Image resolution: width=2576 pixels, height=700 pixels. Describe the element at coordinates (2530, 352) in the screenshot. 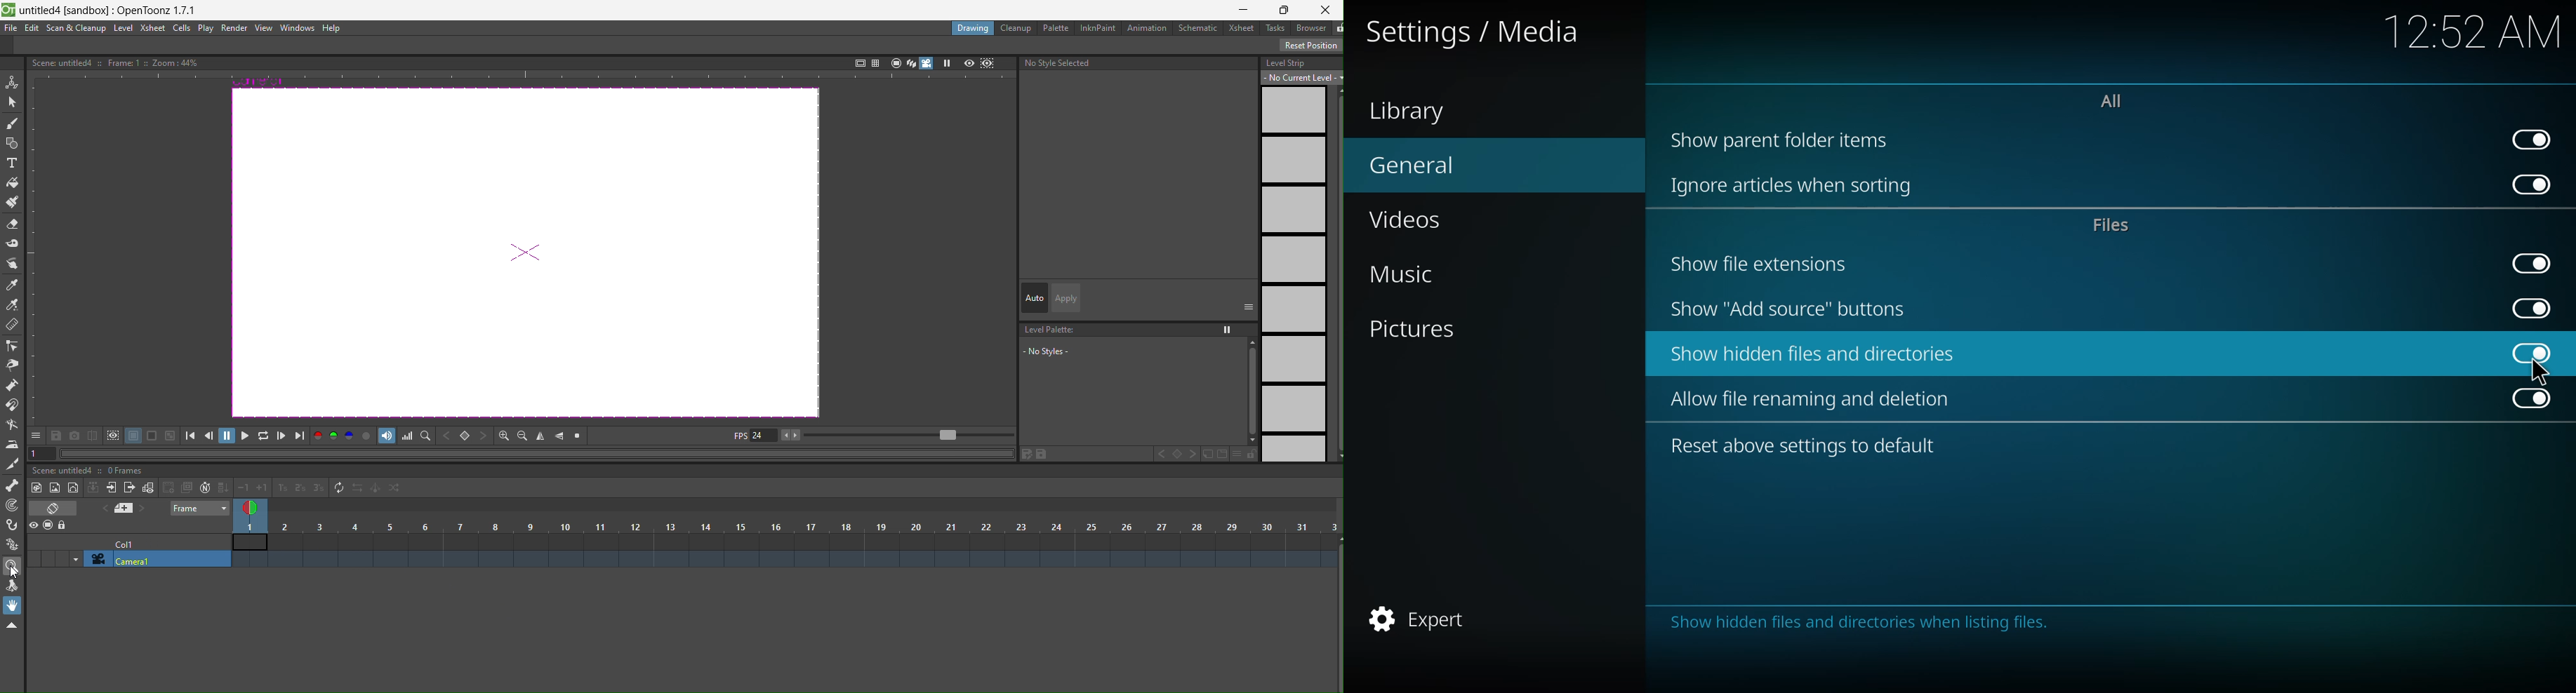

I see `enabled` at that location.